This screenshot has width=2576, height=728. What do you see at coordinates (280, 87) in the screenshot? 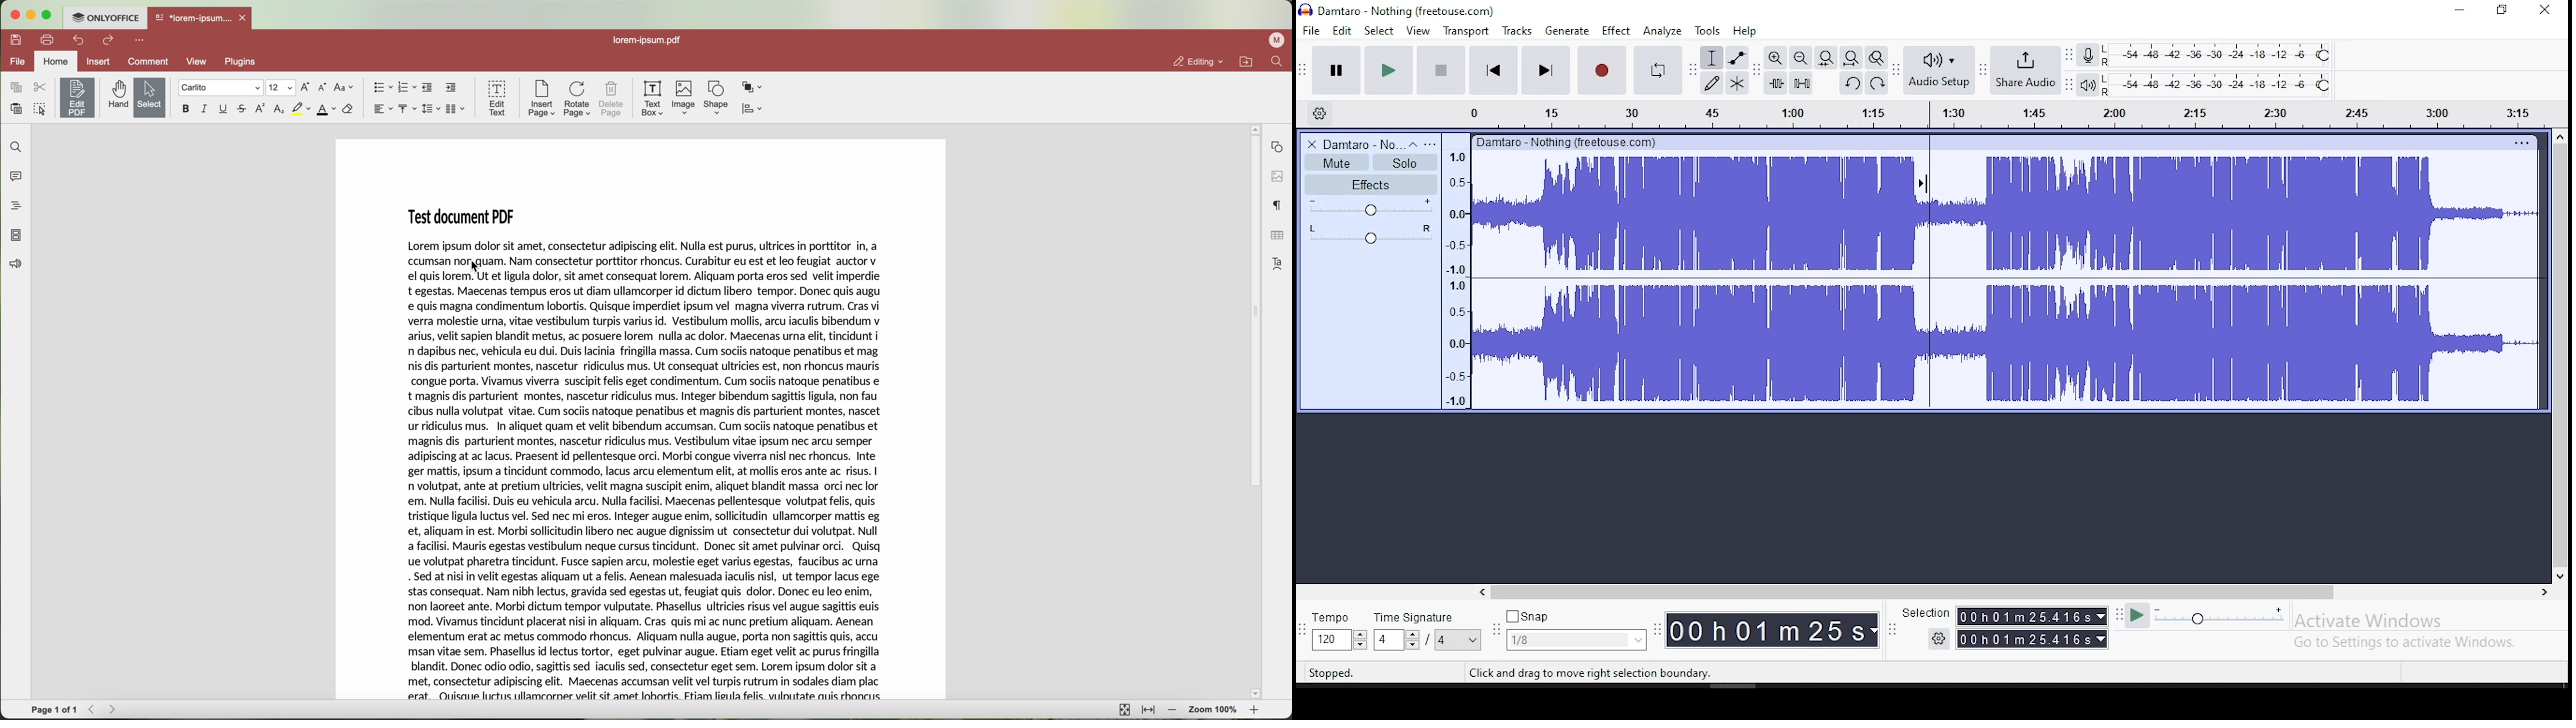
I see `size type` at bounding box center [280, 87].